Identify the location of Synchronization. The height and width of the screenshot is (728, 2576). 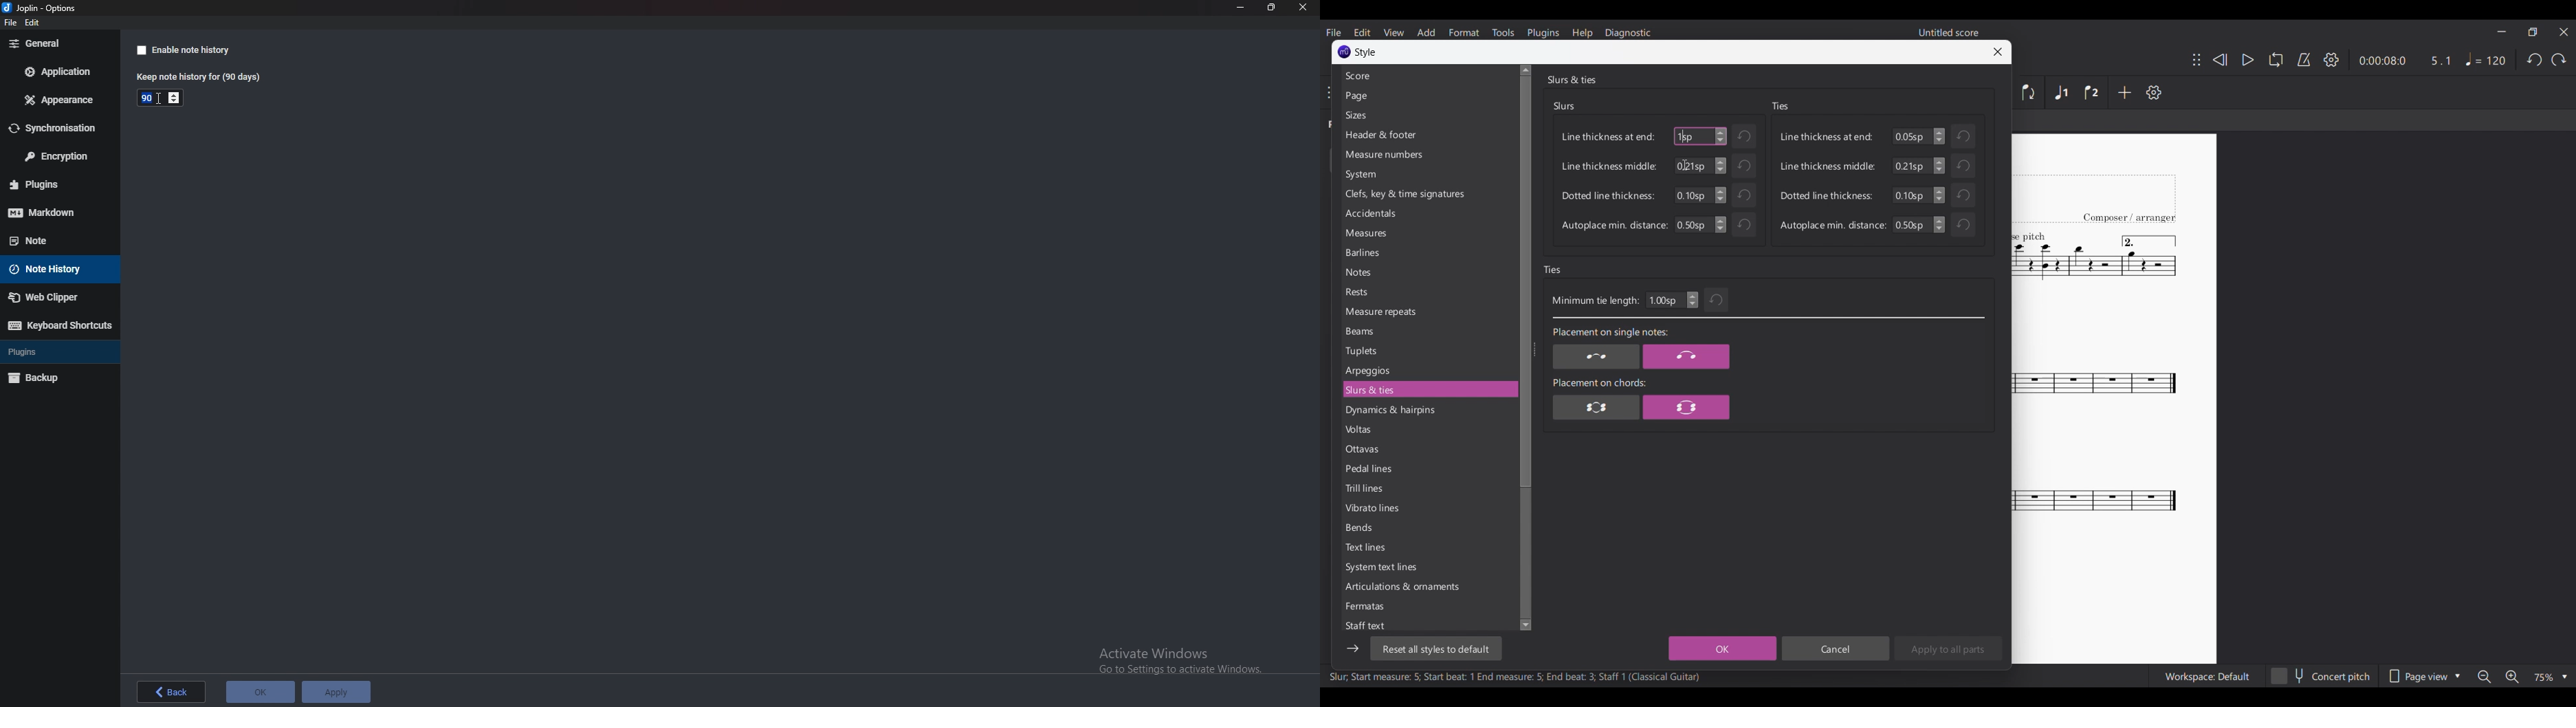
(58, 129).